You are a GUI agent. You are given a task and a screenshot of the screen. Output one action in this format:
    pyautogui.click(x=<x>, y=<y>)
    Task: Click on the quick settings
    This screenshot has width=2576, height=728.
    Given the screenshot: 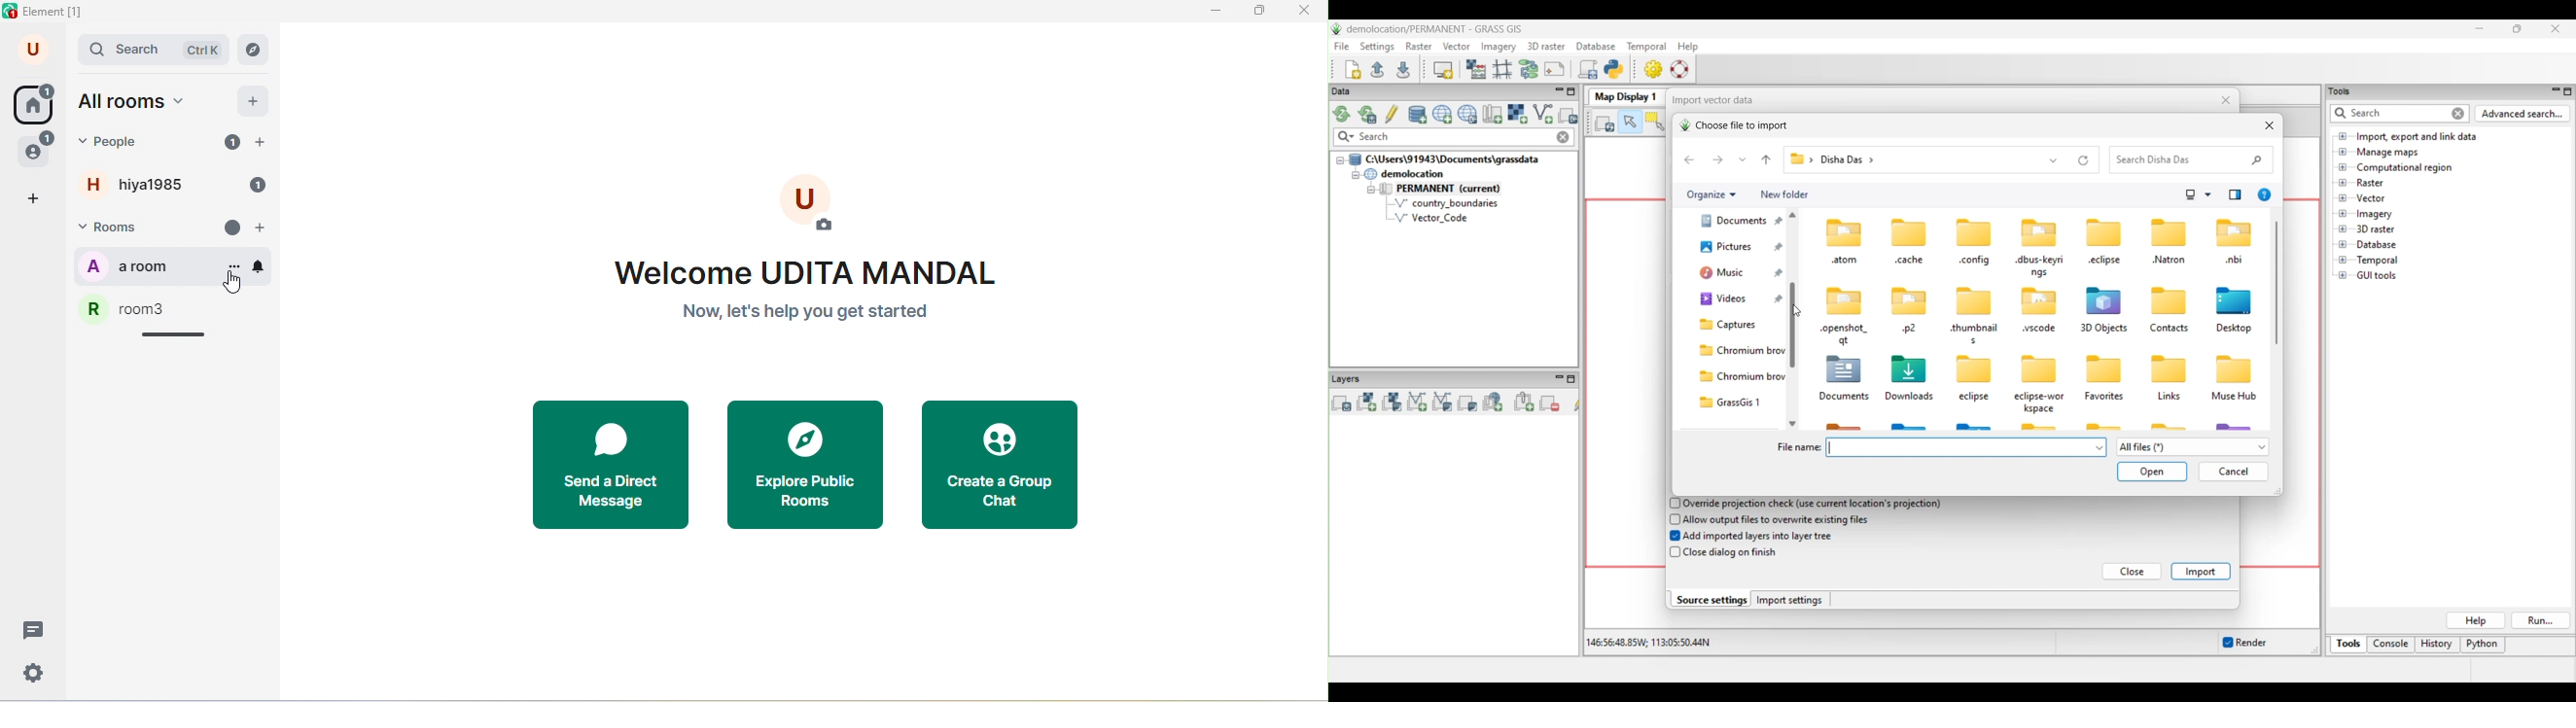 What is the action you would take?
    pyautogui.click(x=35, y=673)
    